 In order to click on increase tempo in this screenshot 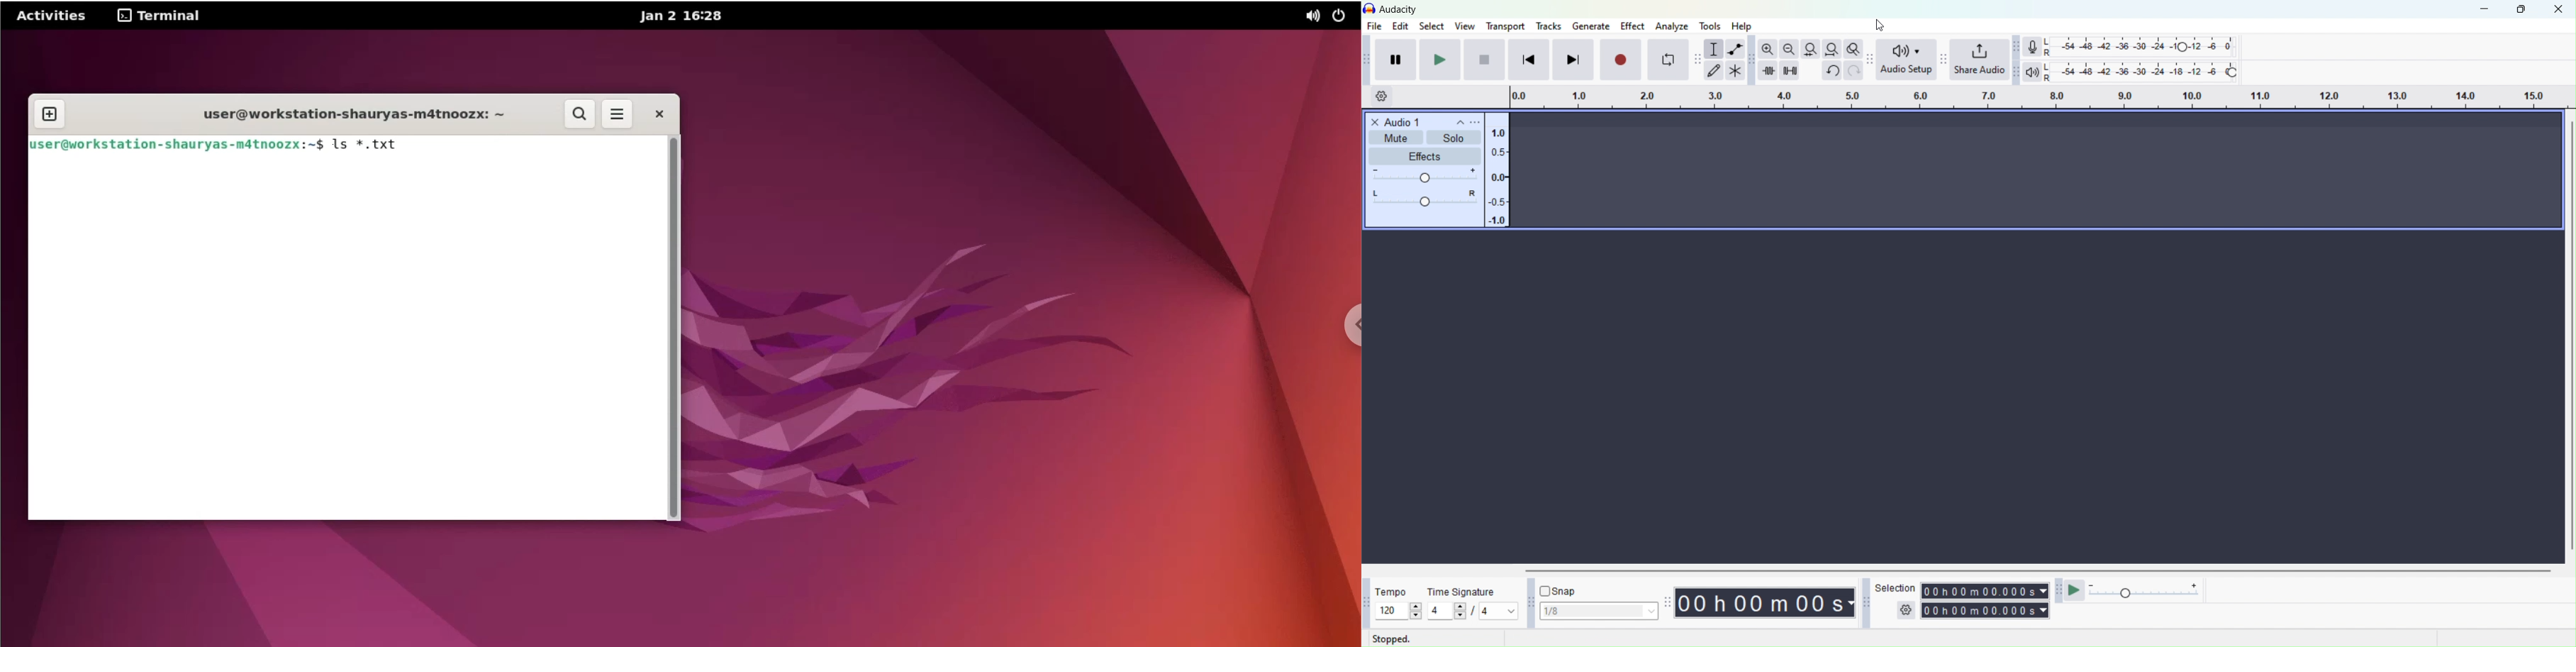, I will do `click(1416, 606)`.